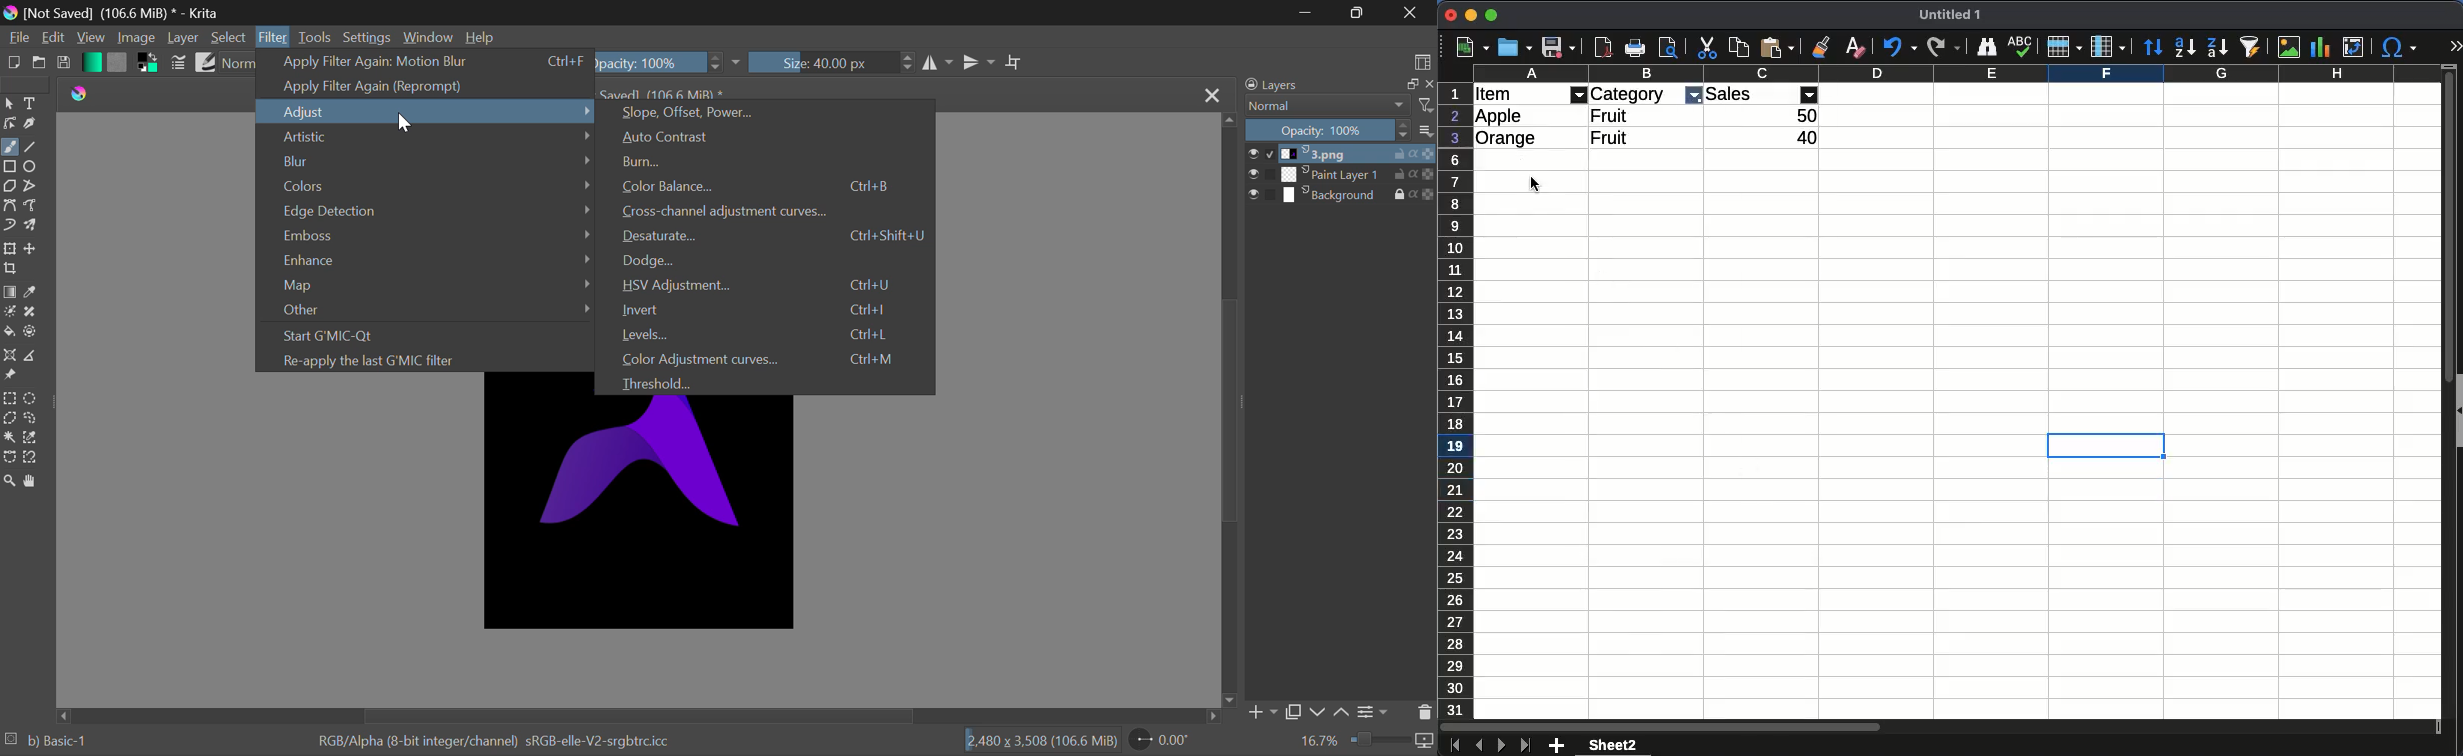 Image resolution: width=2464 pixels, height=756 pixels. I want to click on filter, so click(1810, 94).